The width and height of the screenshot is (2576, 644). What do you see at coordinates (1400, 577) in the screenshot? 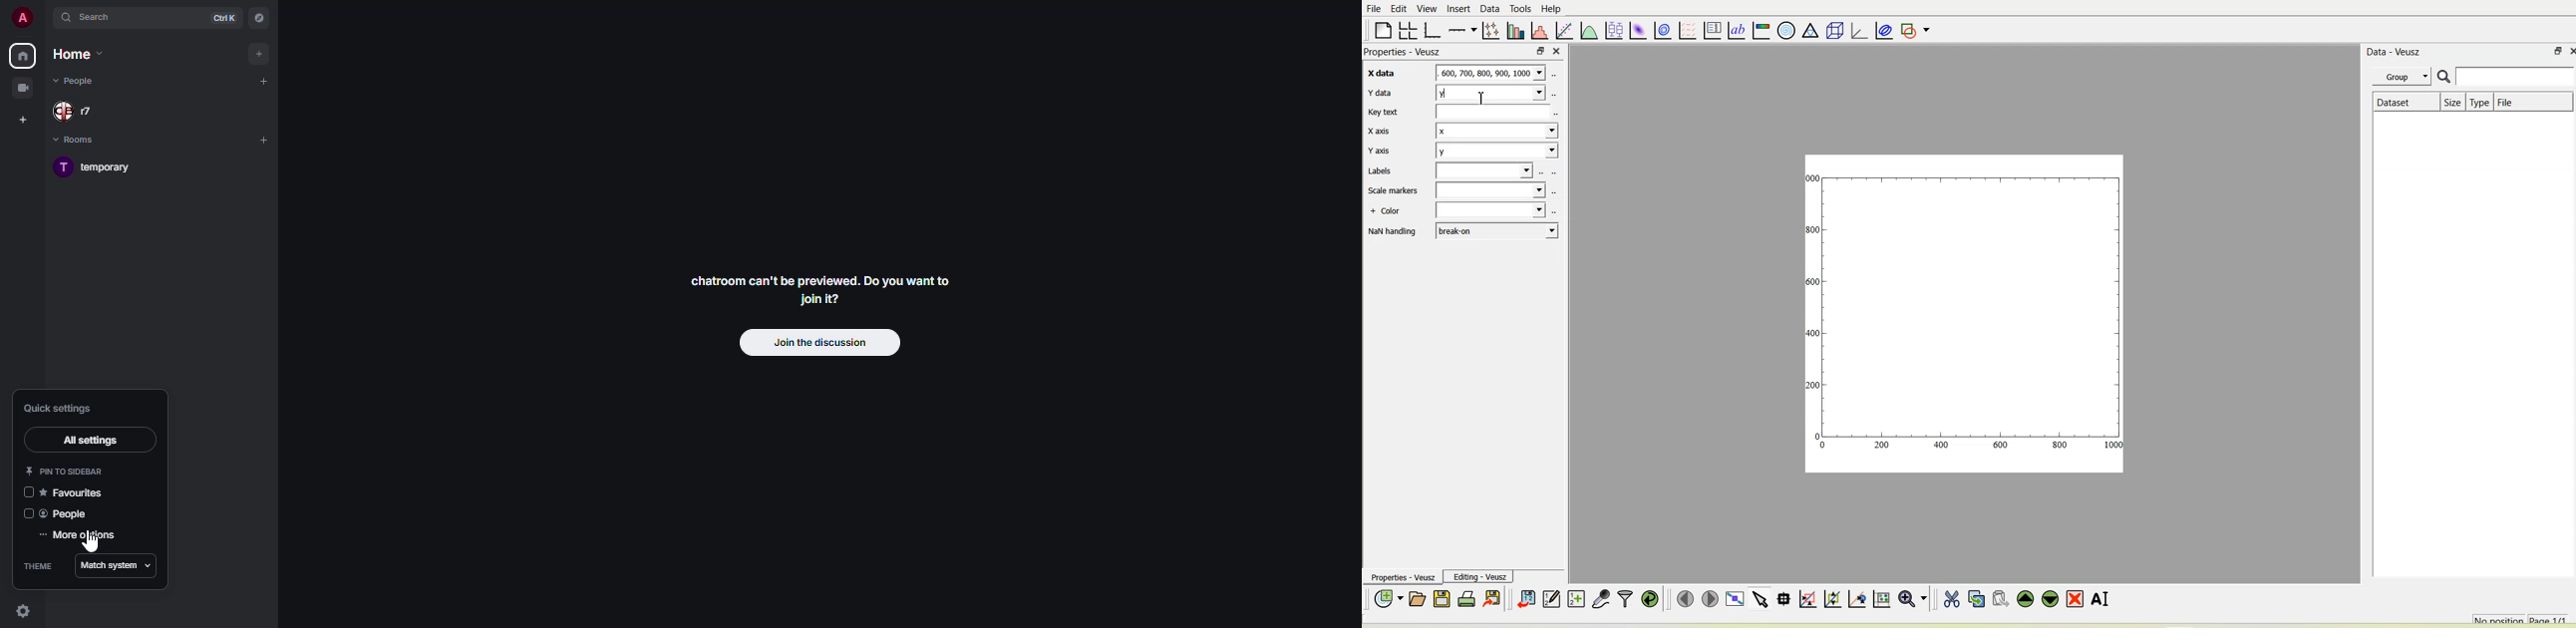
I see `Properties - Veusz` at bounding box center [1400, 577].